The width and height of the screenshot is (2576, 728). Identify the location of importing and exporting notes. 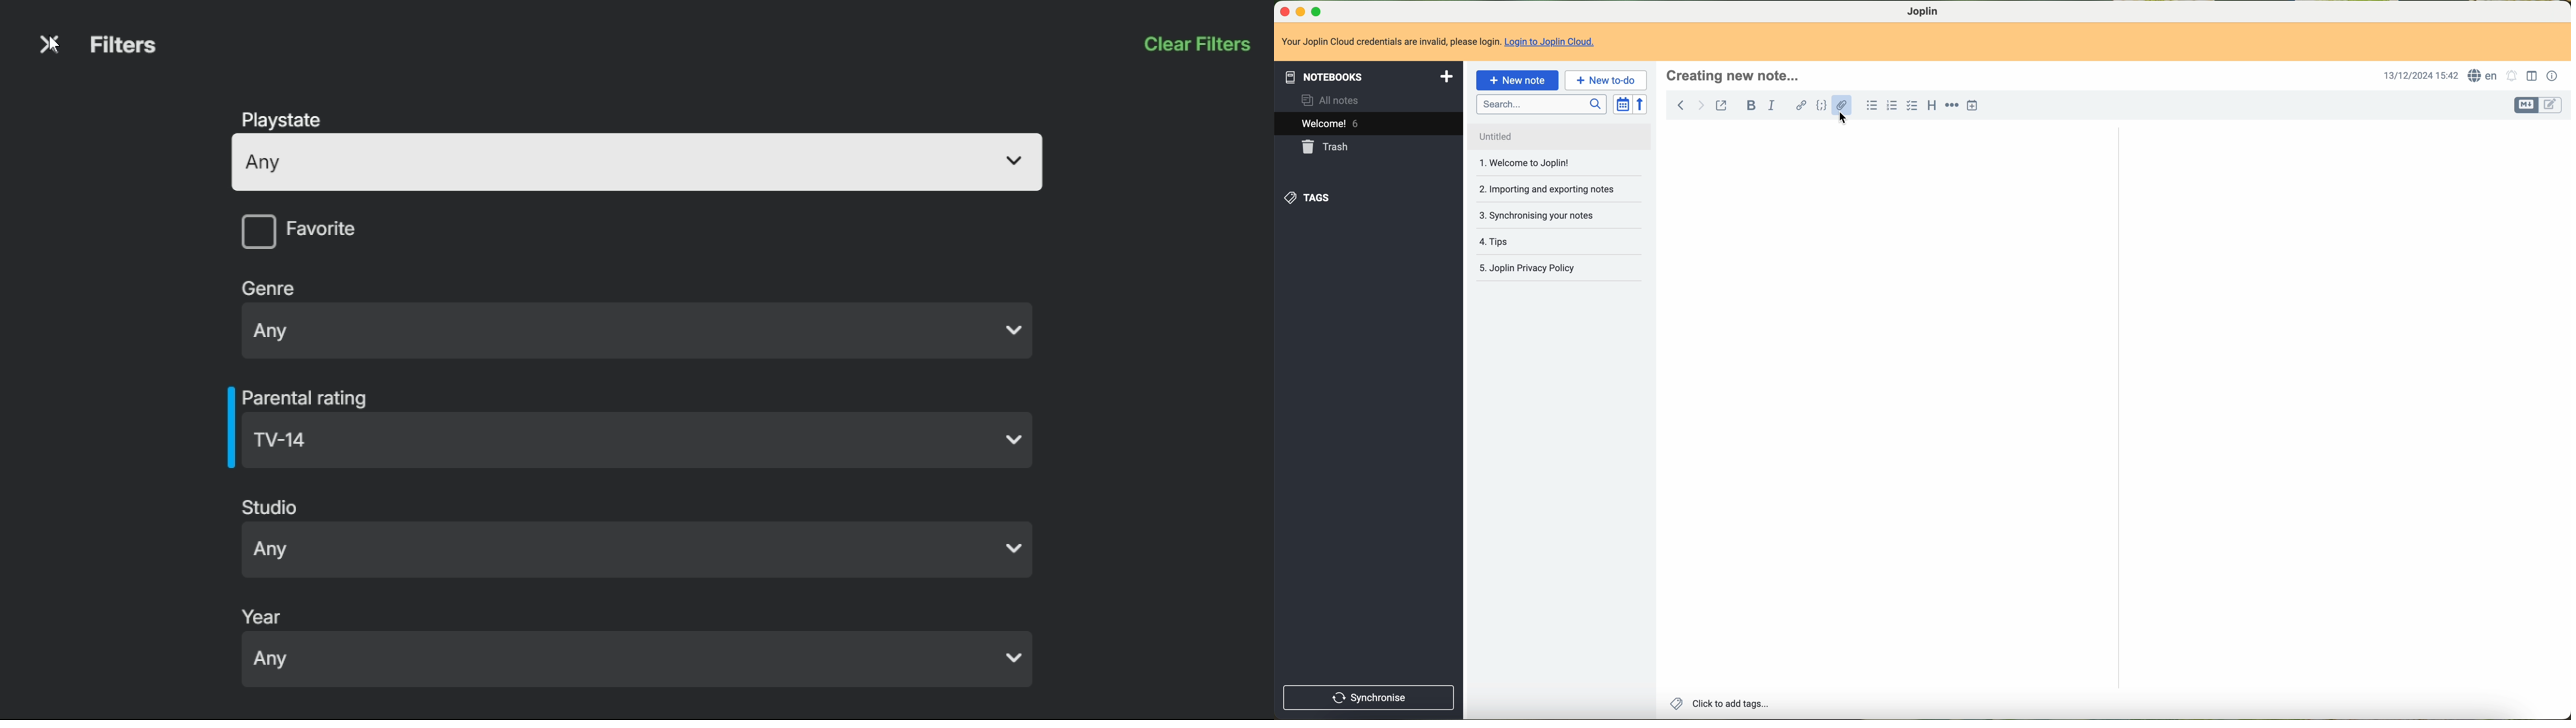
(1546, 188).